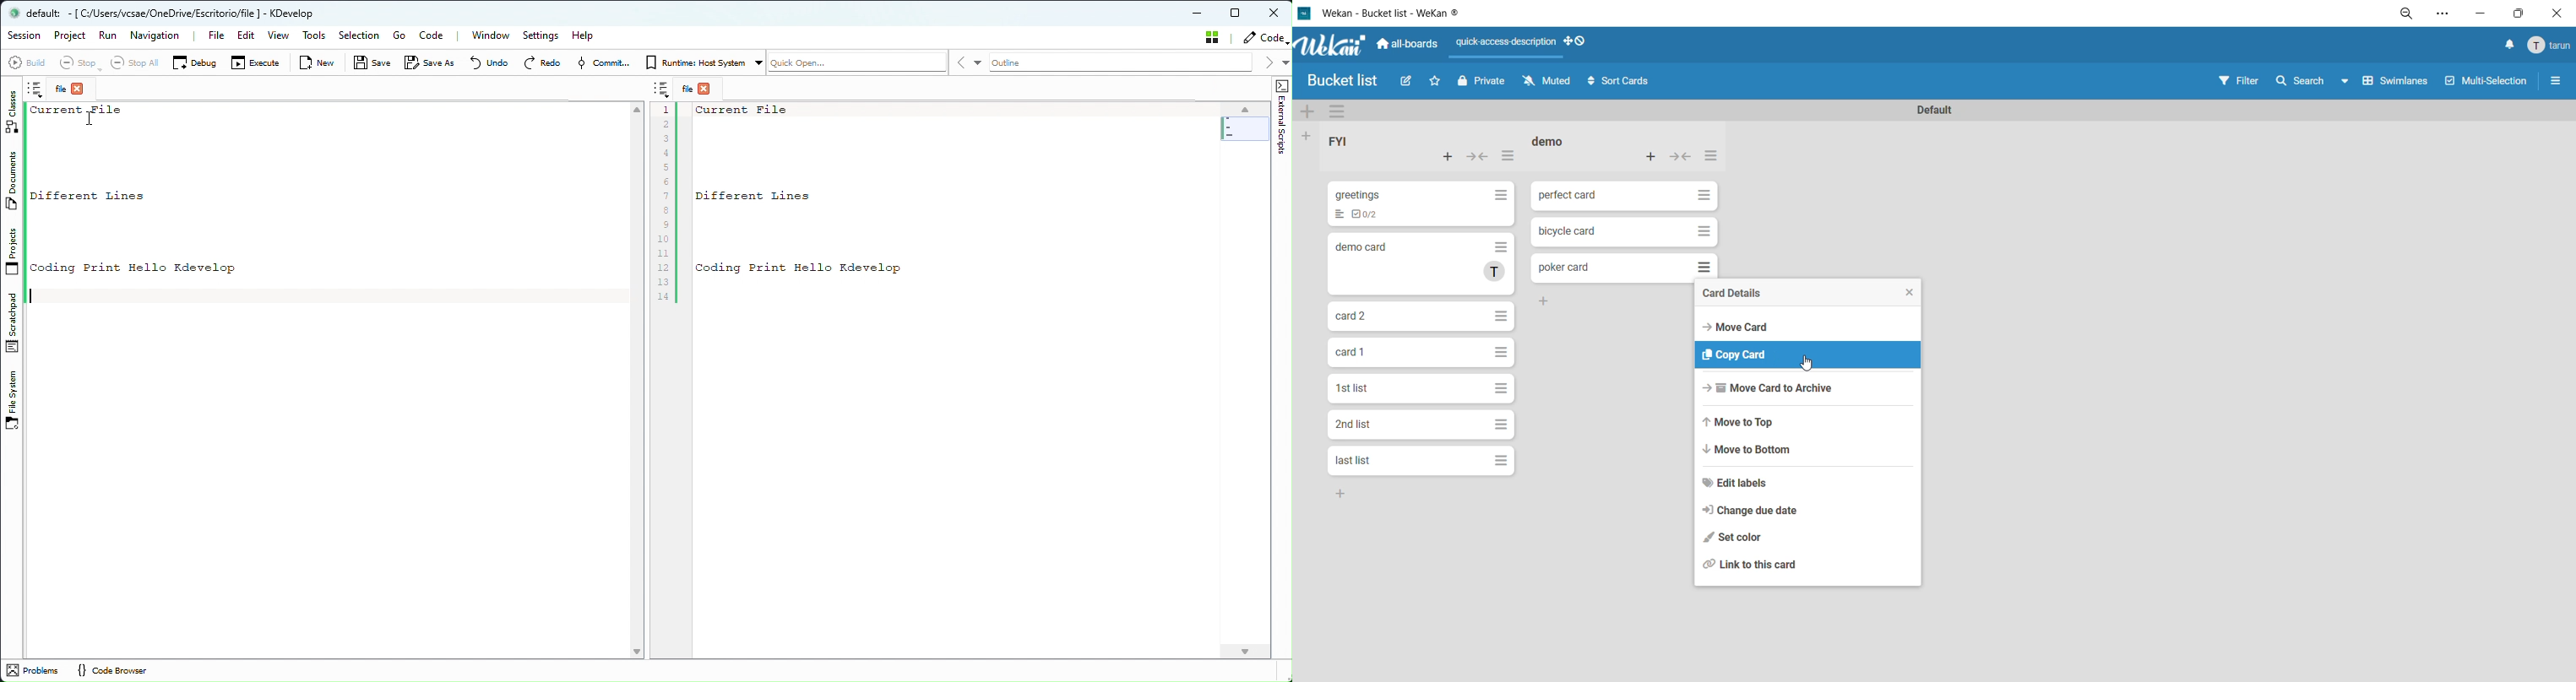 The height and width of the screenshot is (700, 2576). I want to click on greetings, so click(1362, 195).